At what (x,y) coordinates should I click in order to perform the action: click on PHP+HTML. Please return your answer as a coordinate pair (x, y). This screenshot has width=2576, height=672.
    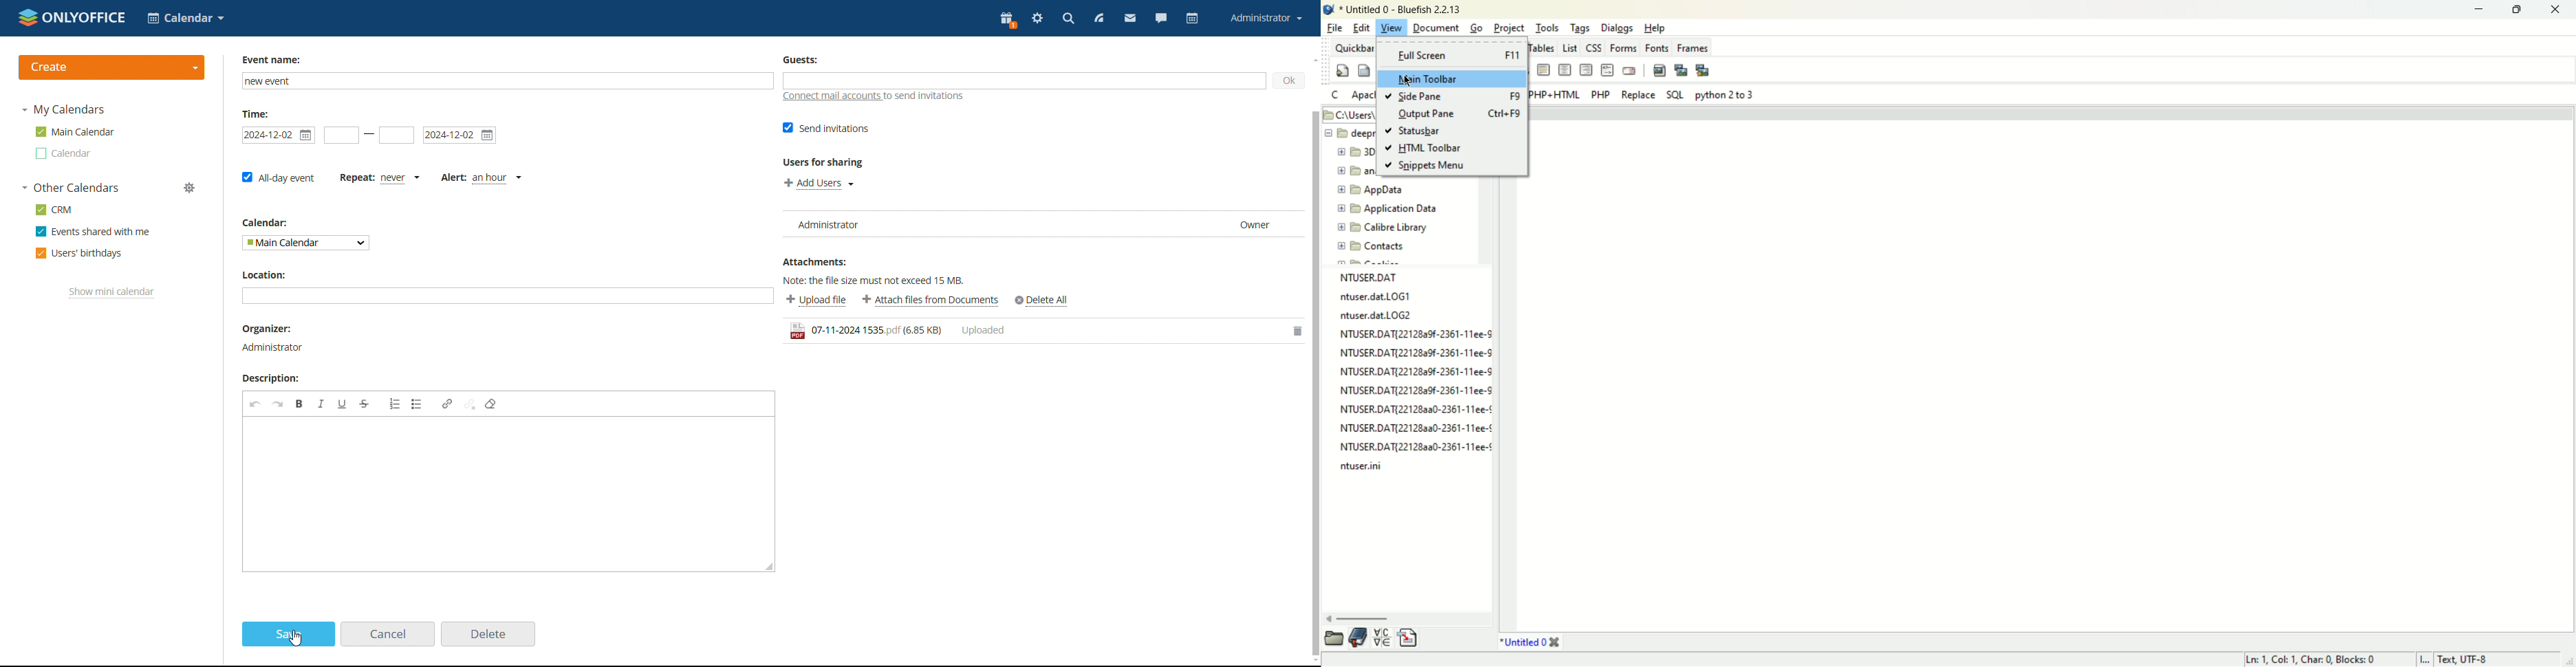
    Looking at the image, I should click on (1554, 95).